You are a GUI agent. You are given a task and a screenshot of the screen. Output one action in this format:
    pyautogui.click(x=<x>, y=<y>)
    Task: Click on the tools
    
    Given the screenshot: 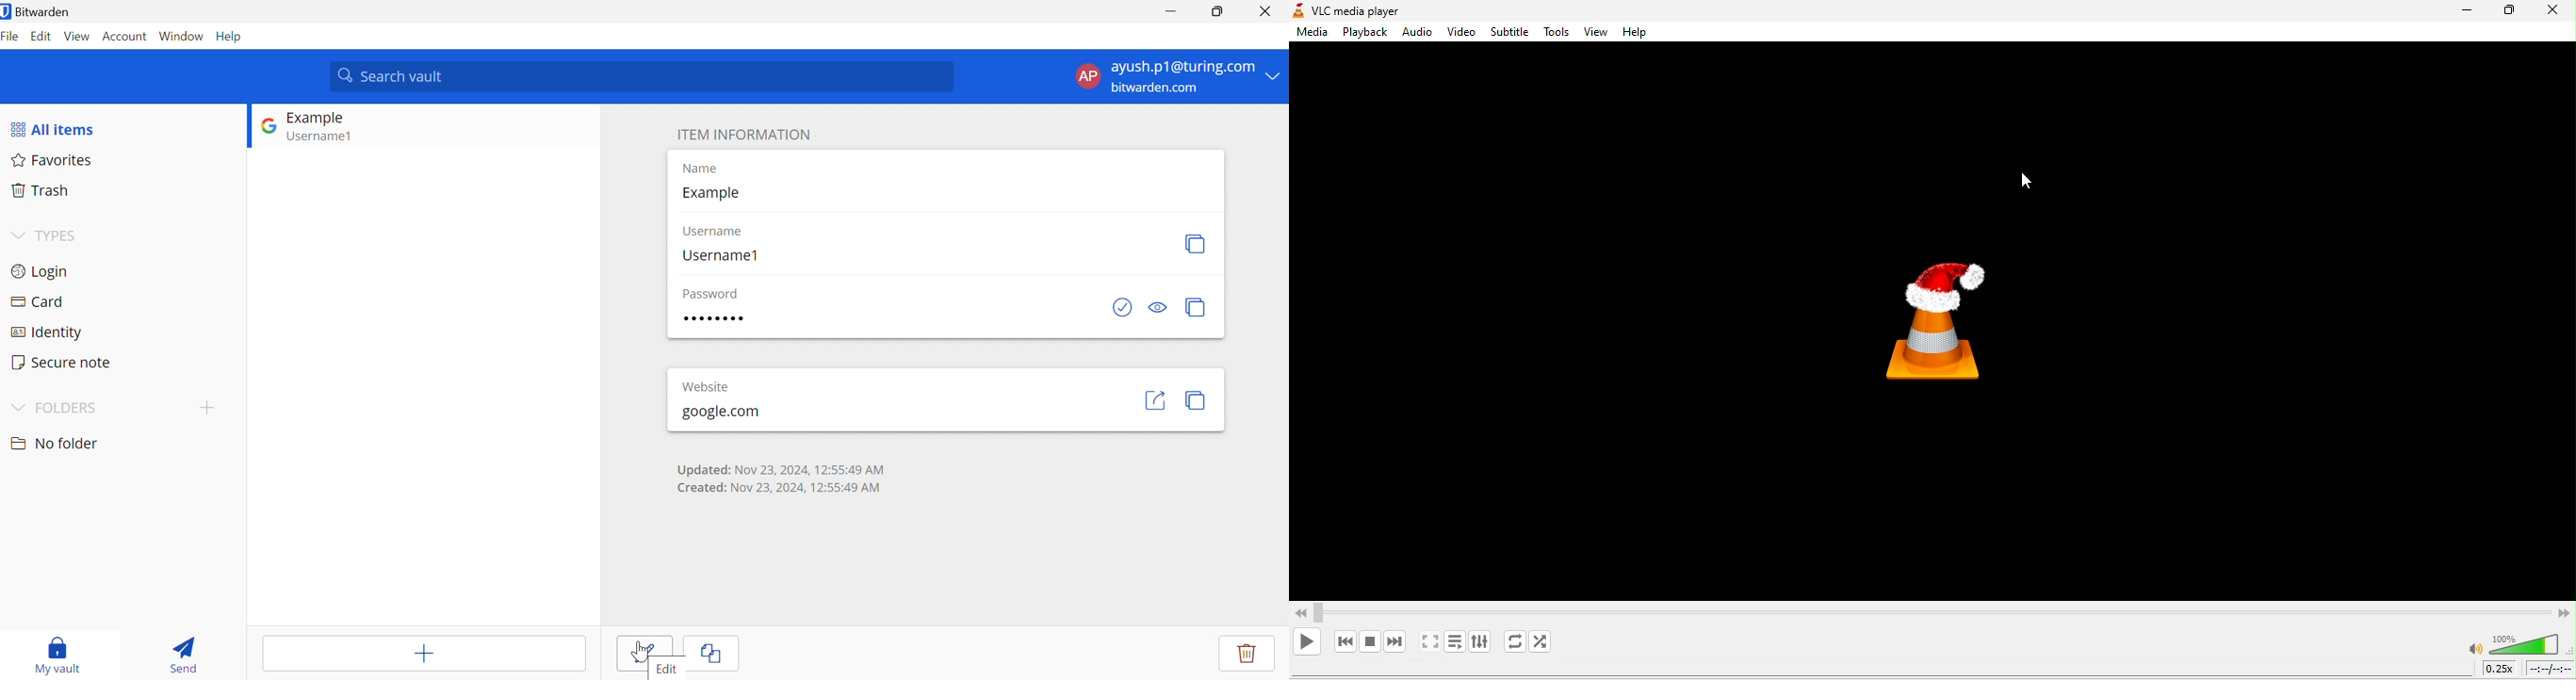 What is the action you would take?
    pyautogui.click(x=1556, y=34)
    